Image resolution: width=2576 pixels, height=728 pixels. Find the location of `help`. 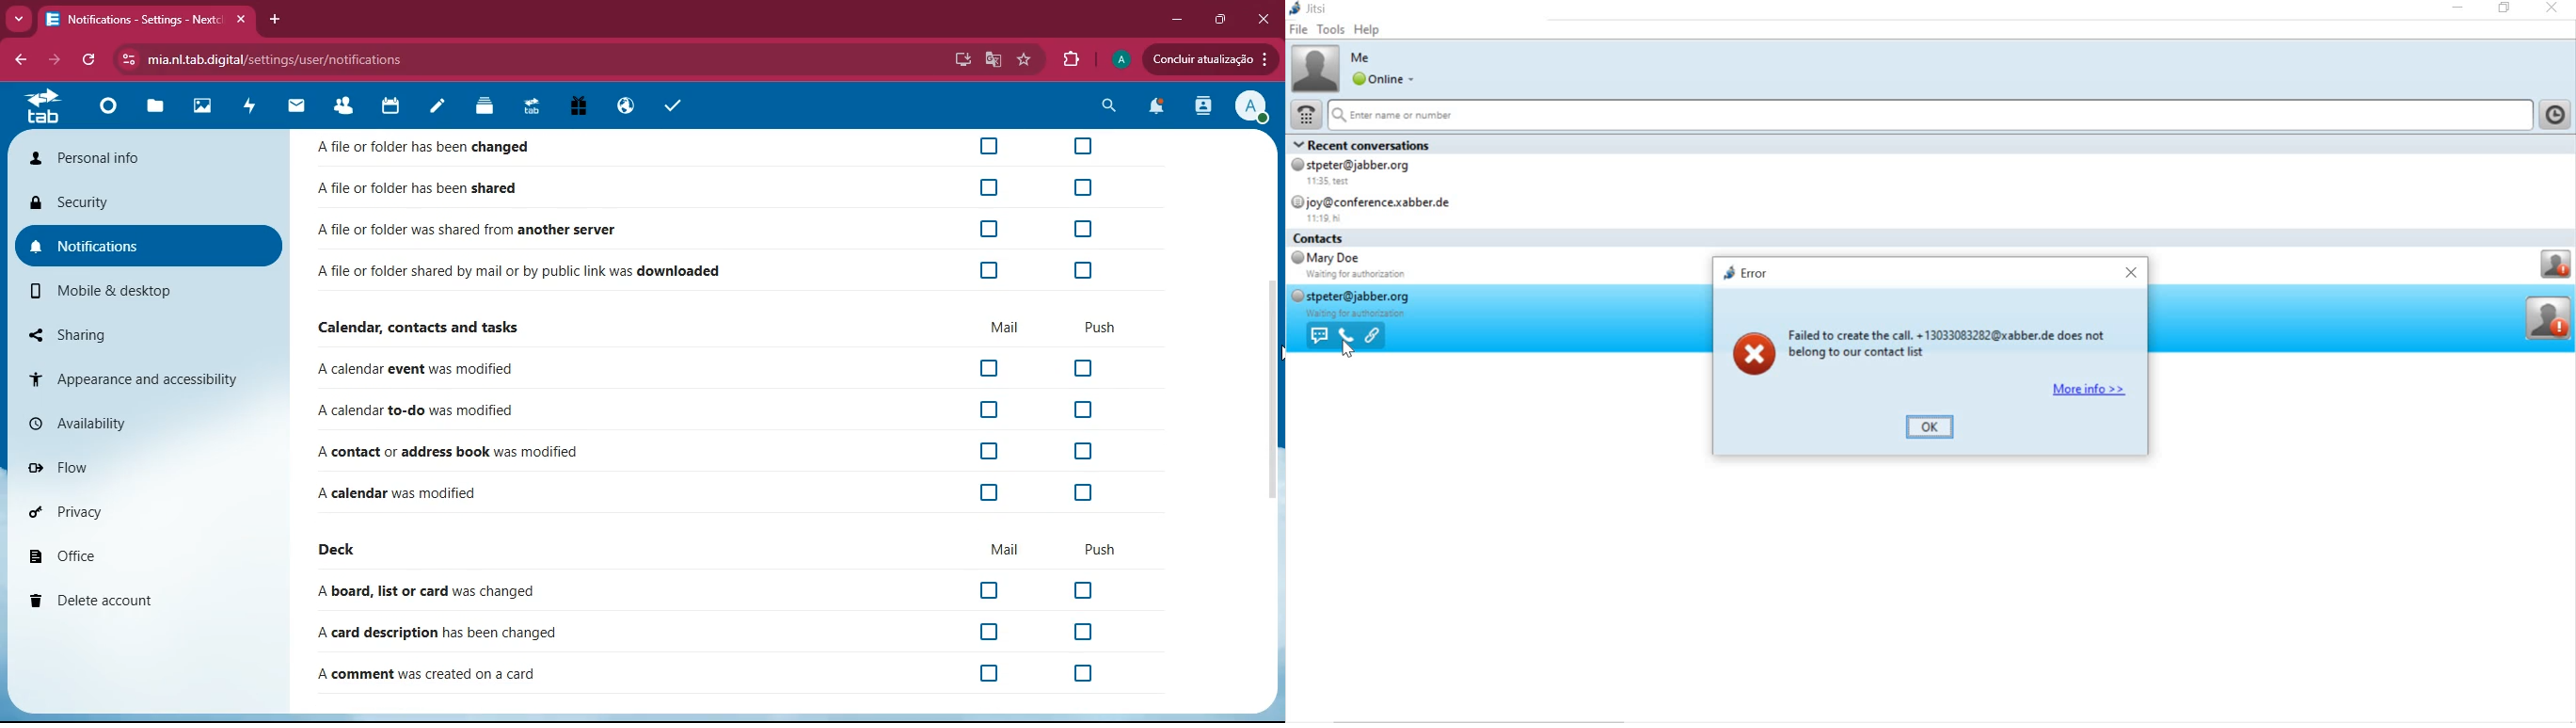

help is located at coordinates (1369, 32).